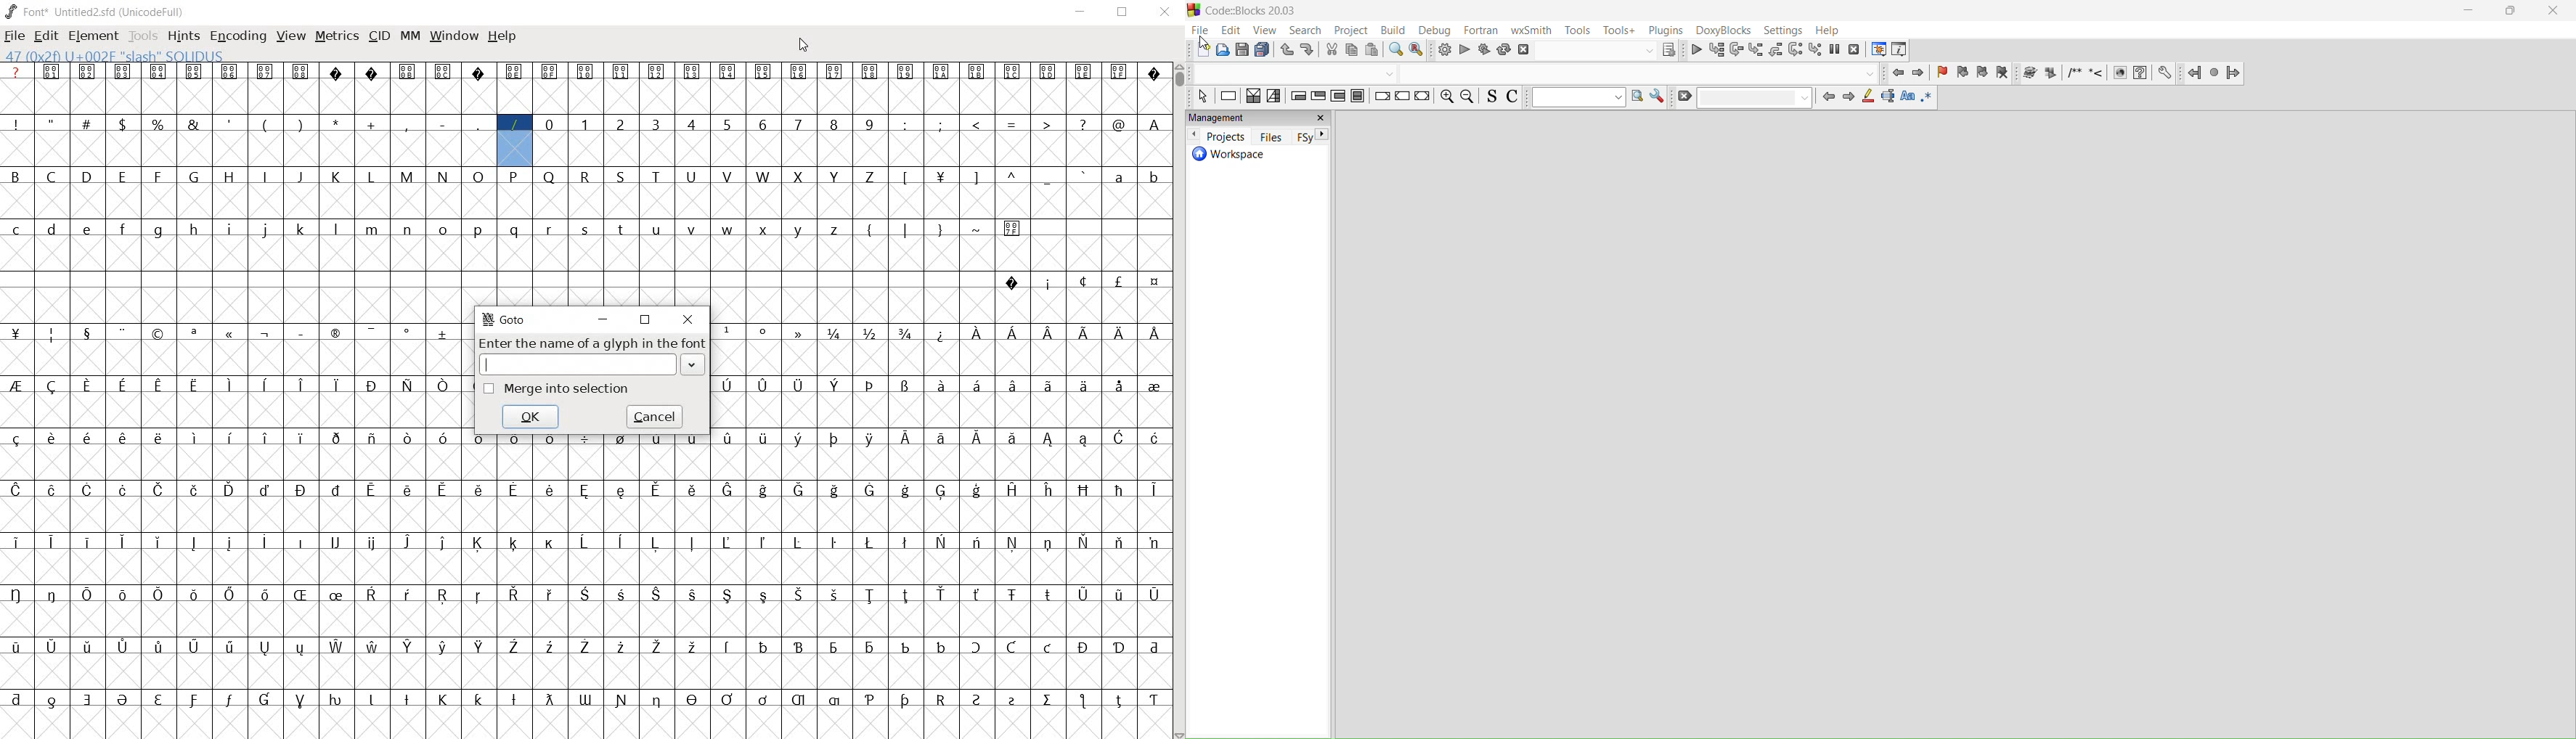  Describe the element at coordinates (764, 331) in the screenshot. I see `glyph` at that location.